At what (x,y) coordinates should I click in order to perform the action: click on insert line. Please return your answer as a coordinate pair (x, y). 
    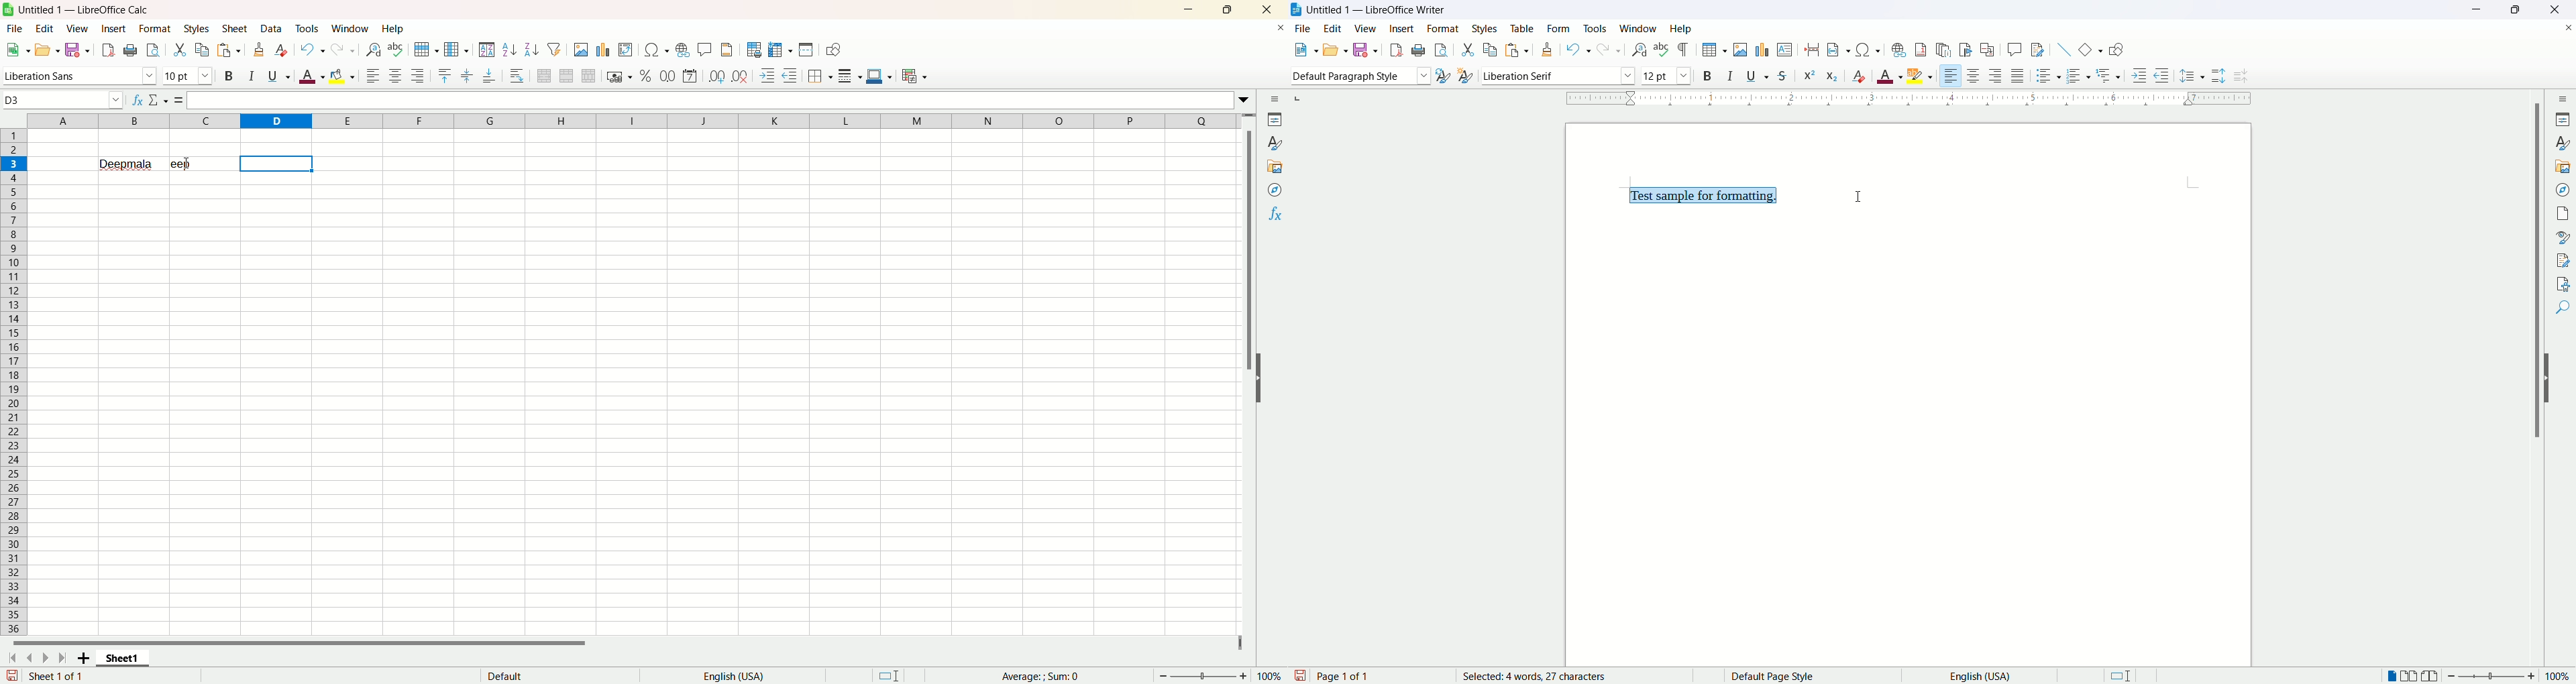
    Looking at the image, I should click on (2059, 48).